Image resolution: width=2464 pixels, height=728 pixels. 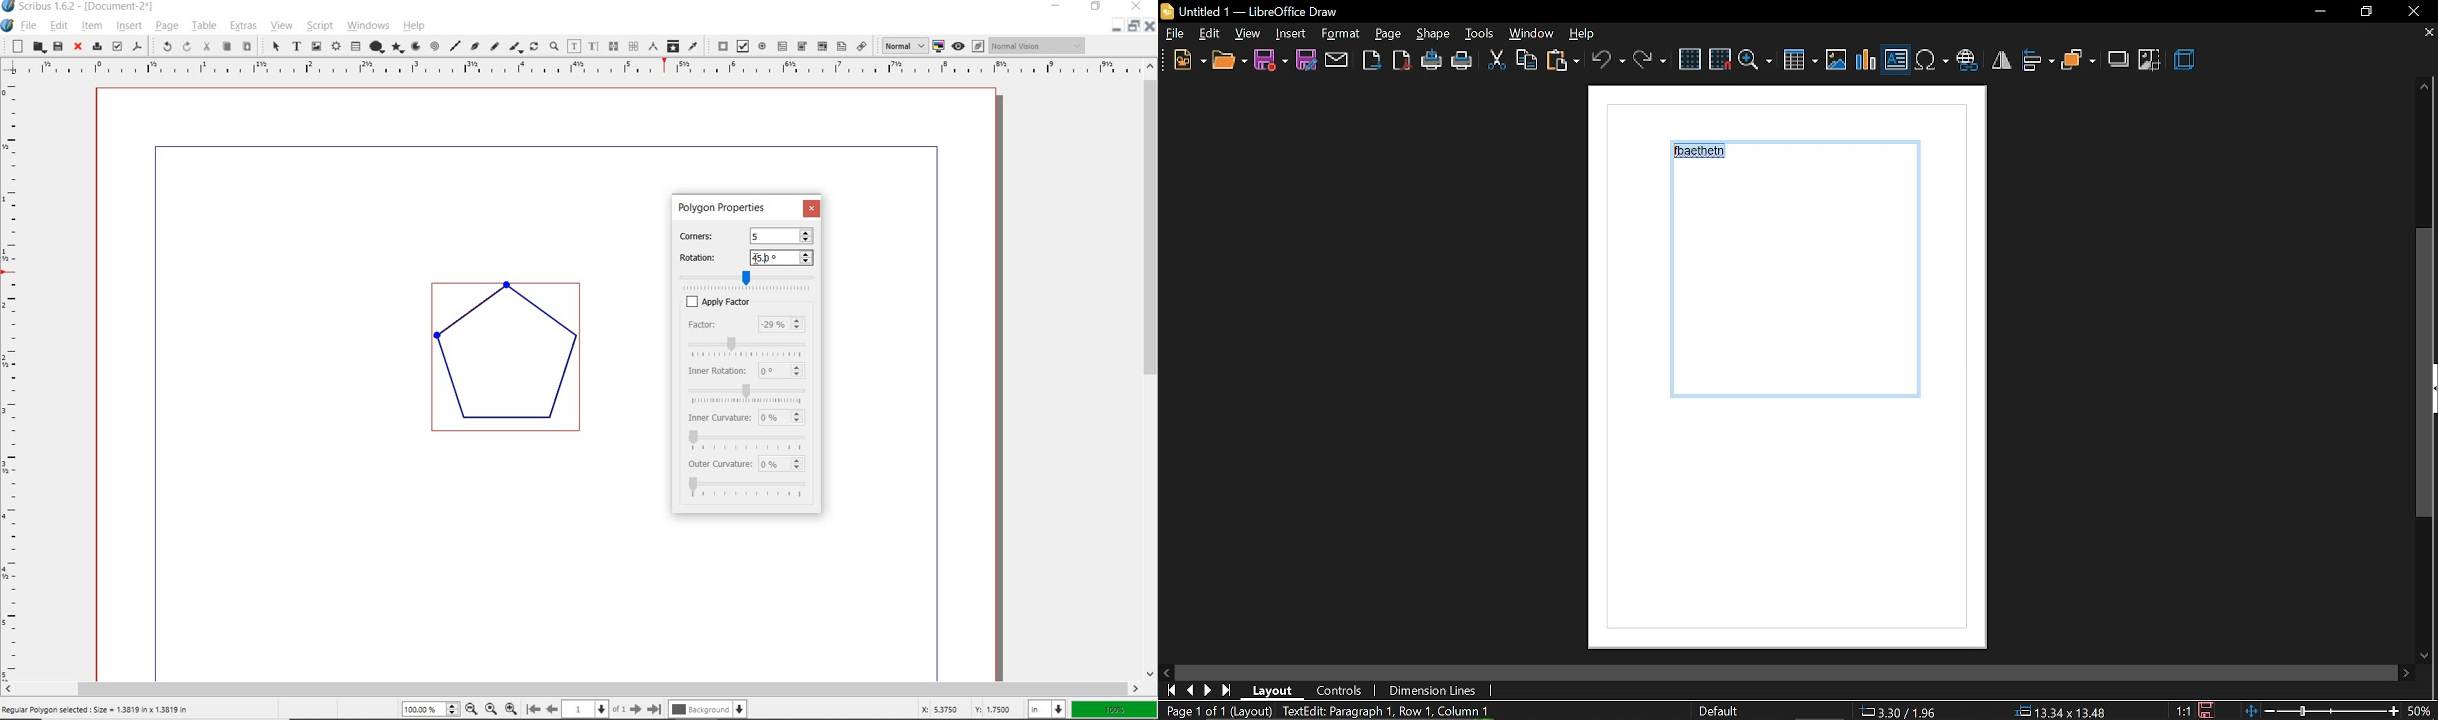 I want to click on windows, so click(x=369, y=26).